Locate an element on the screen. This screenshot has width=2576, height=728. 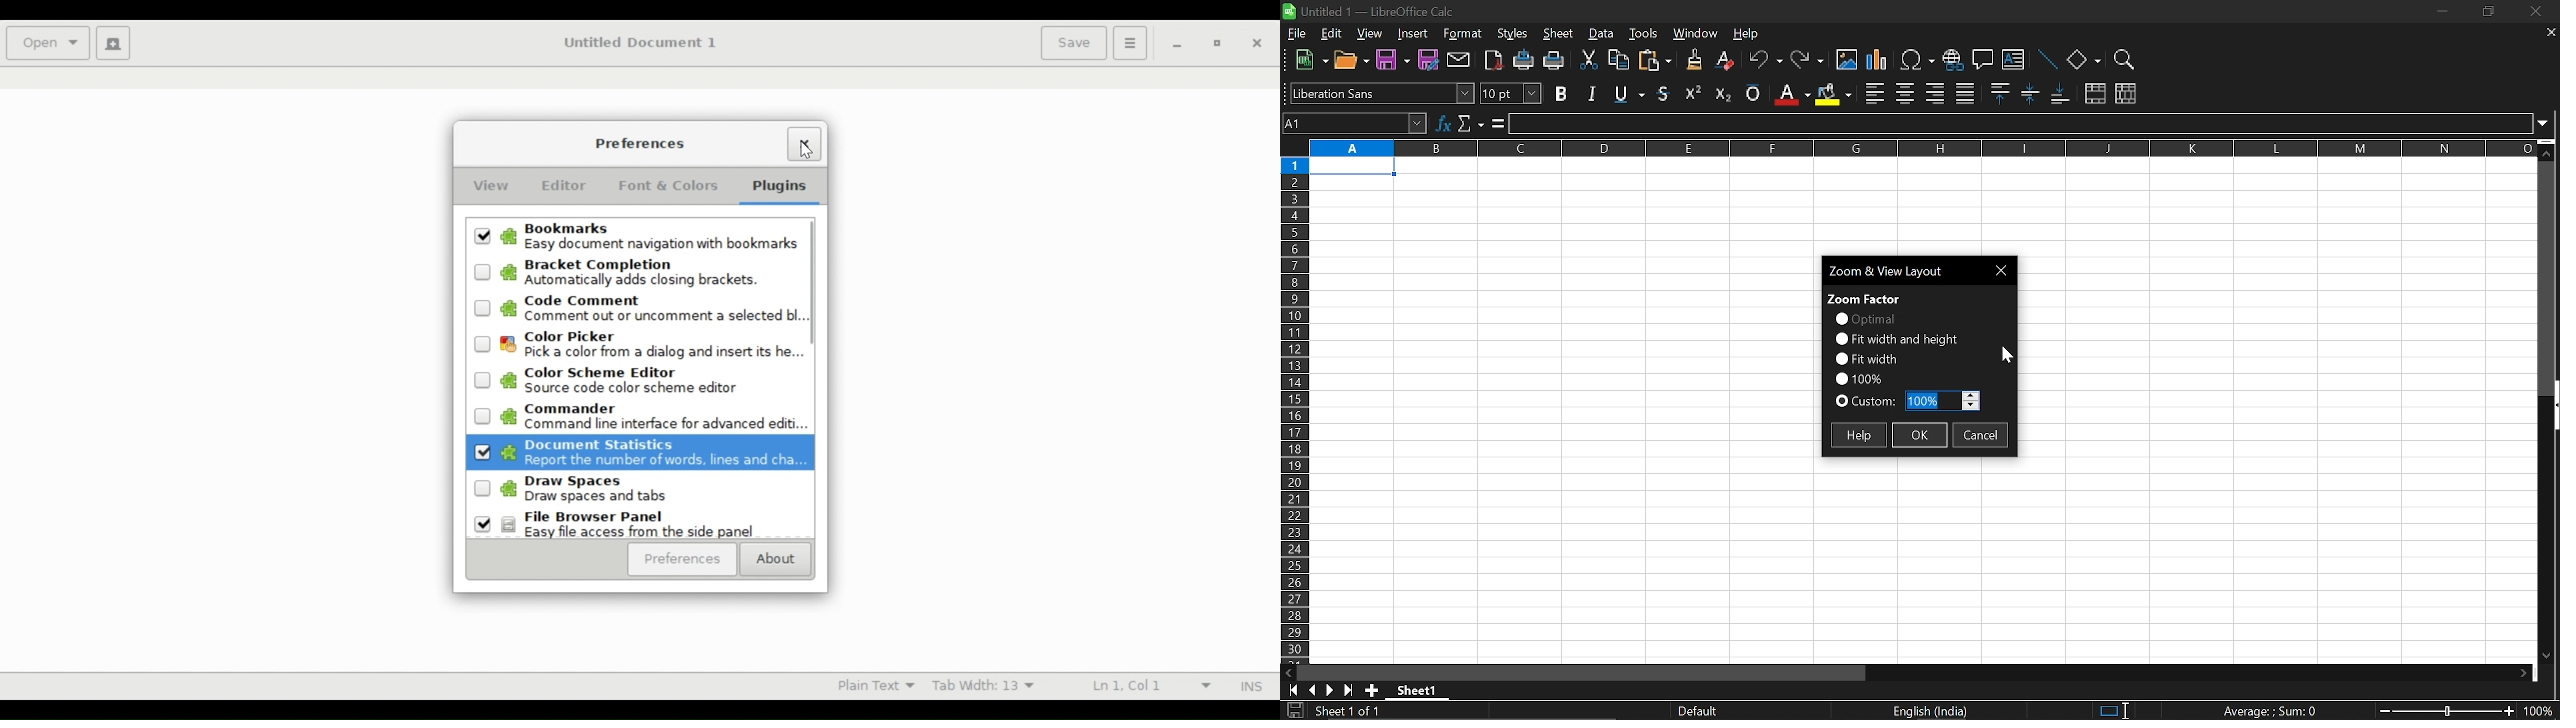
clone formatting is located at coordinates (1690, 59).